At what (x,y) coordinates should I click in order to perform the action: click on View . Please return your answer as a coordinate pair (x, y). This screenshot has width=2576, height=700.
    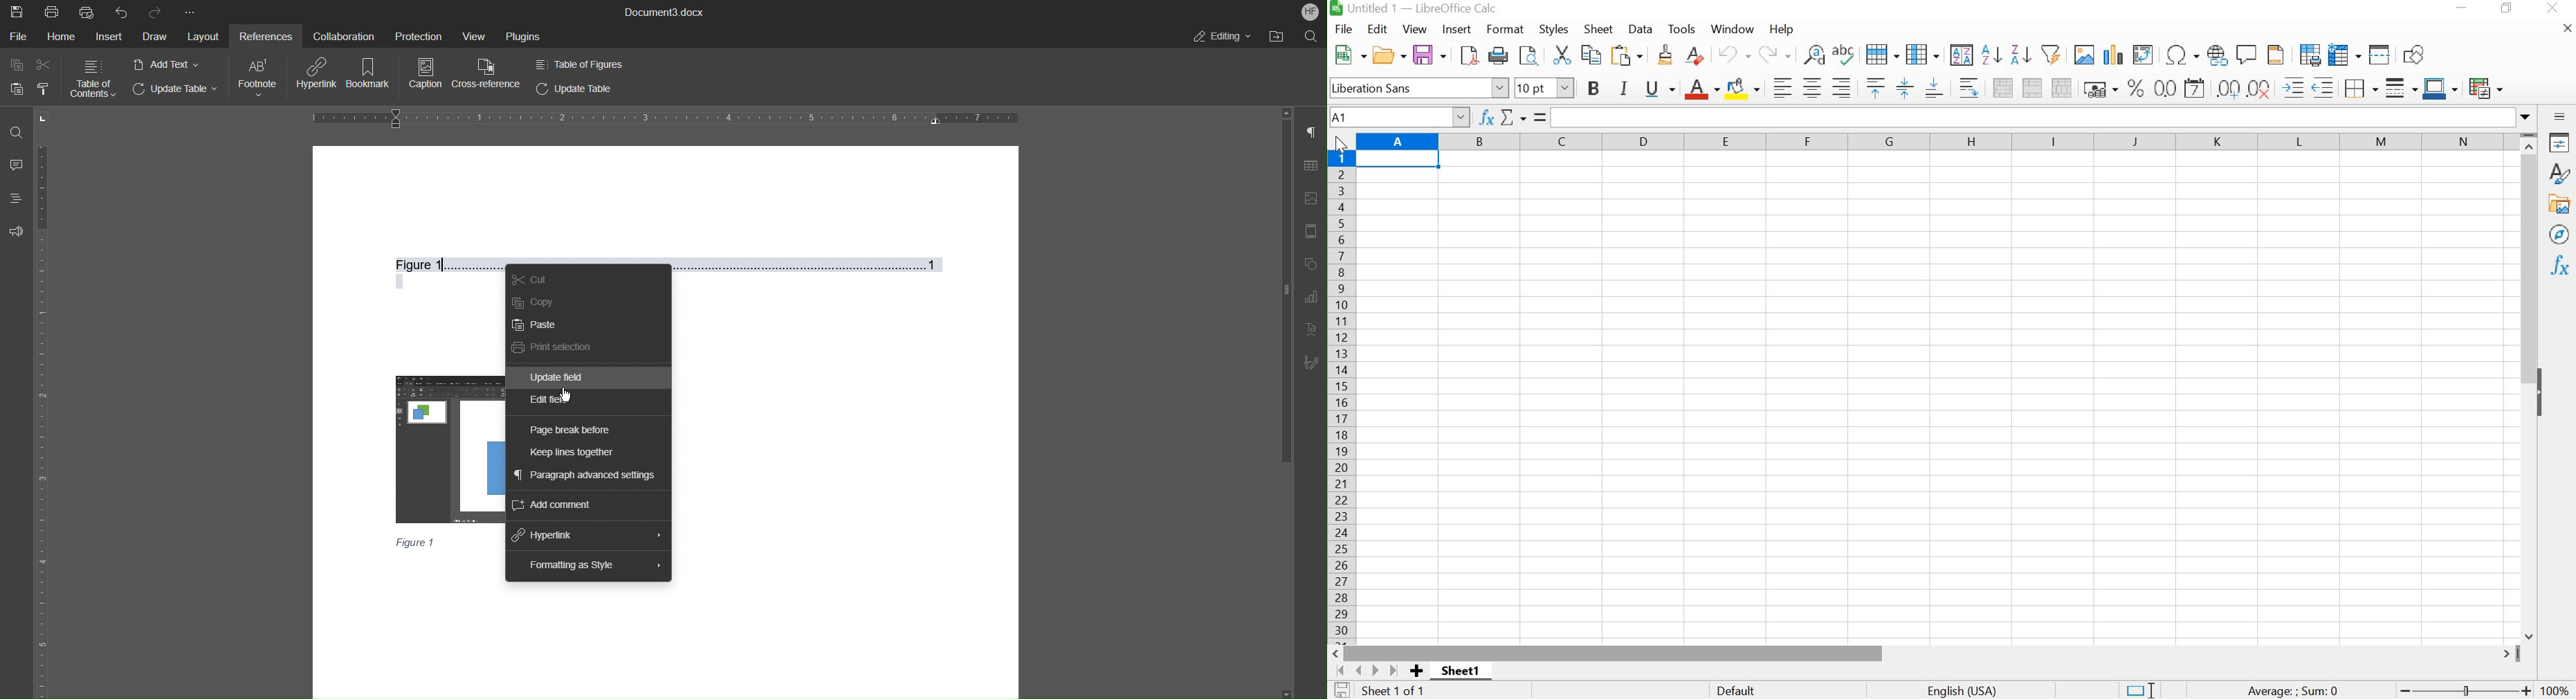
    Looking at the image, I should click on (469, 34).